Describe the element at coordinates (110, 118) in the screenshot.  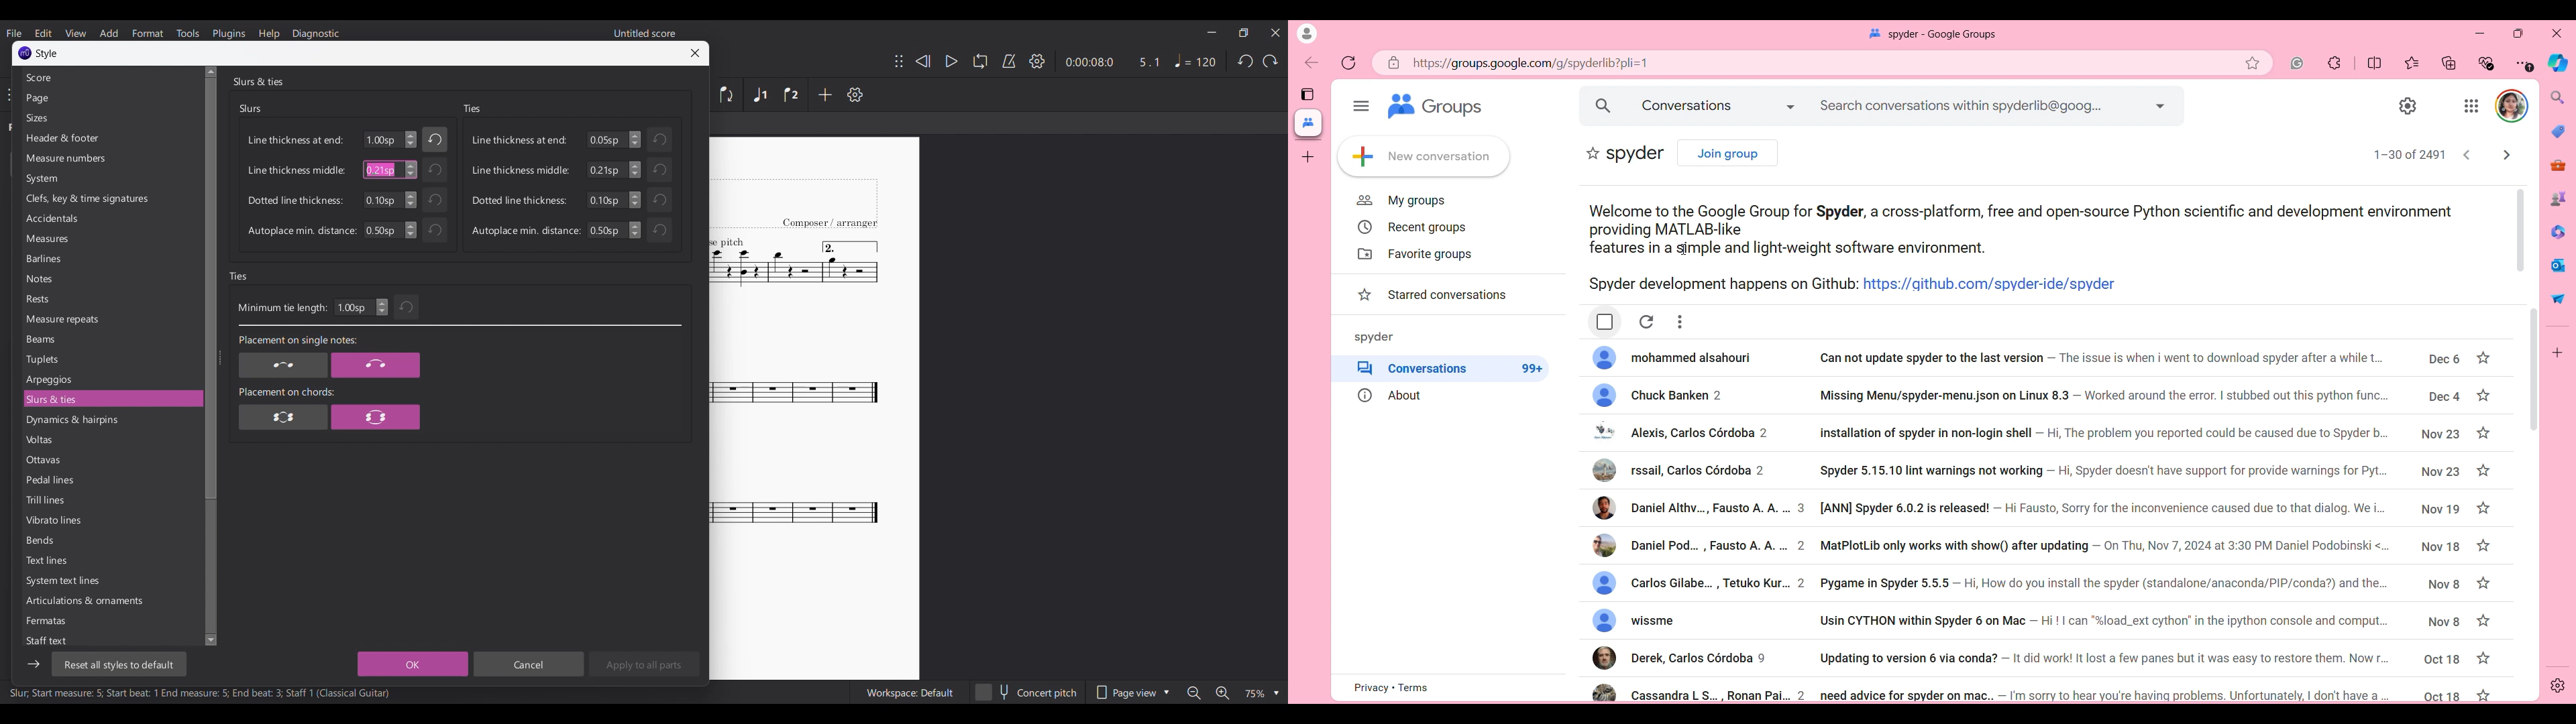
I see `Sizes` at that location.